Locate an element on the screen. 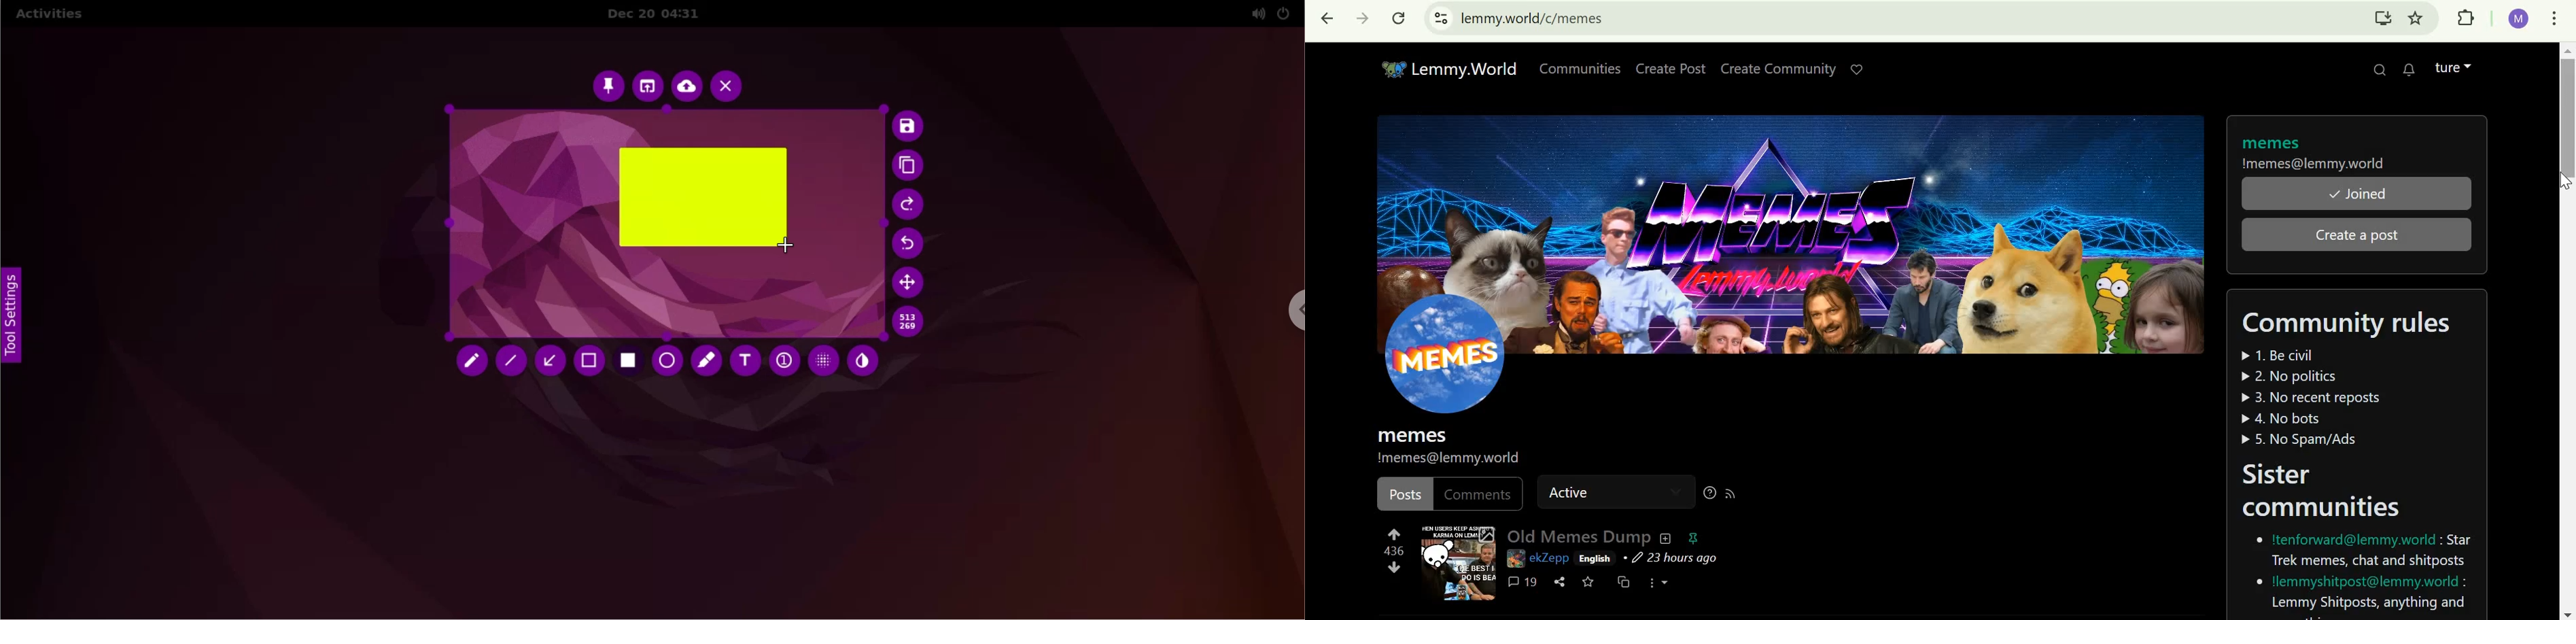 This screenshot has height=644, width=2576. Joined is located at coordinates (2357, 195).